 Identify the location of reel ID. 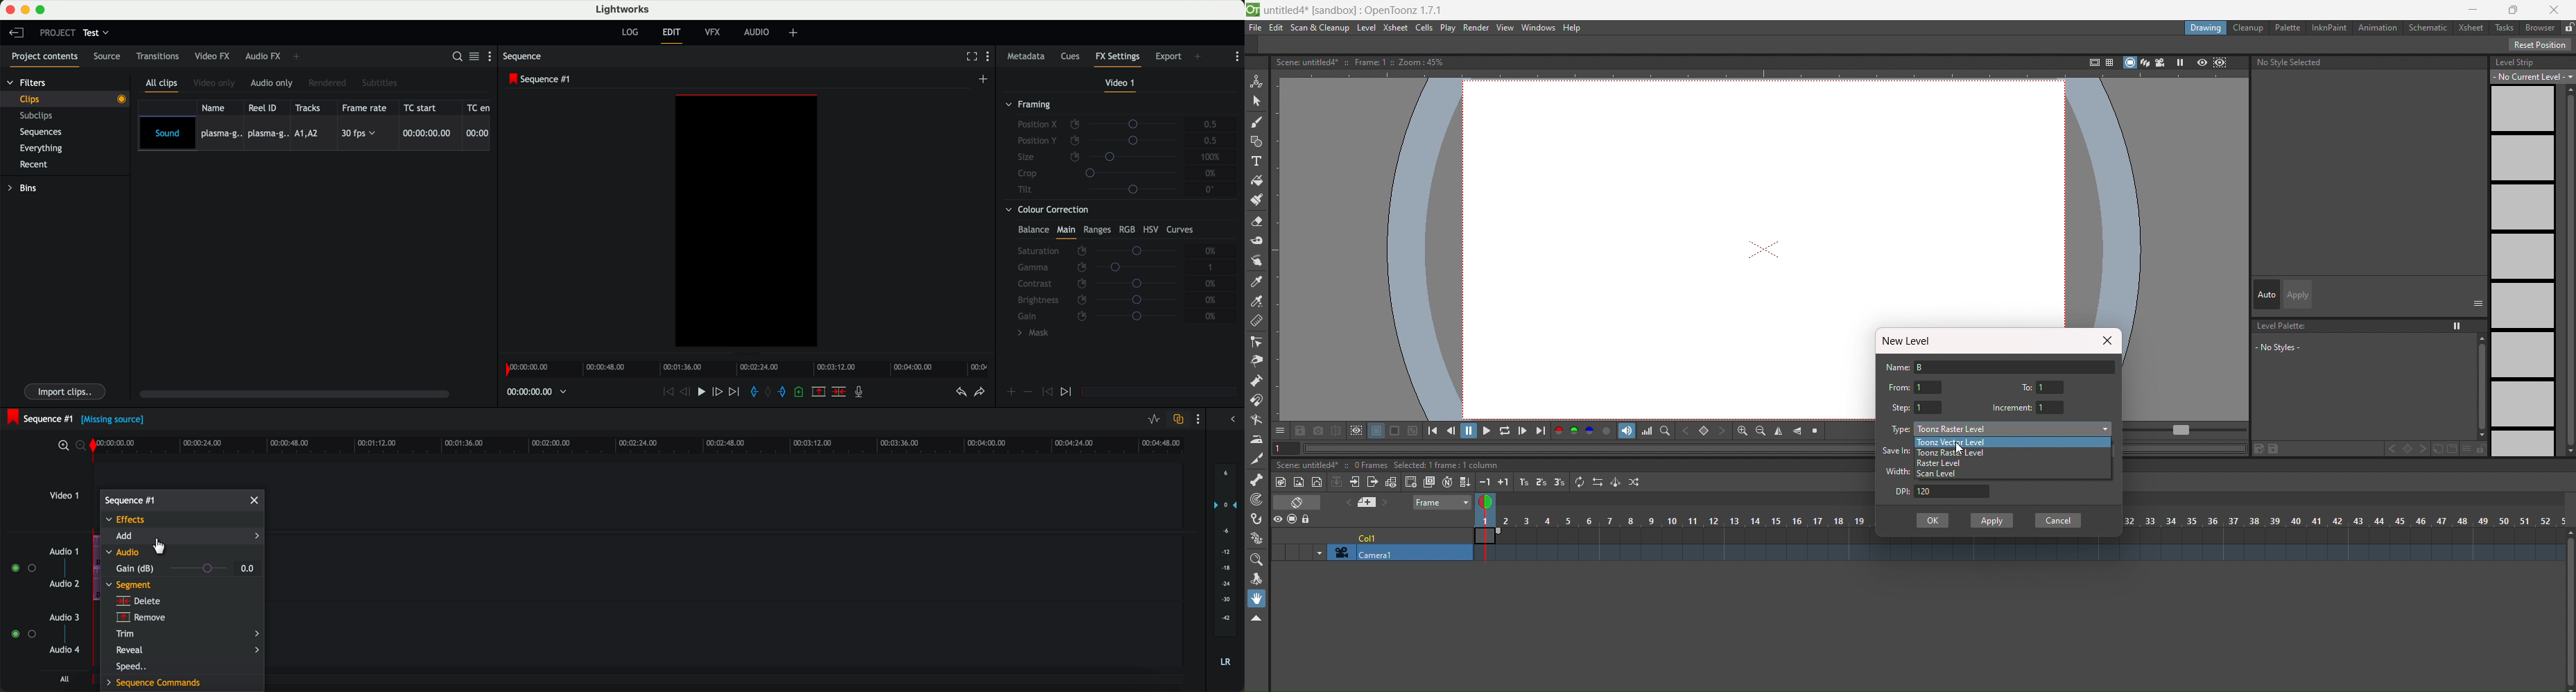
(265, 108).